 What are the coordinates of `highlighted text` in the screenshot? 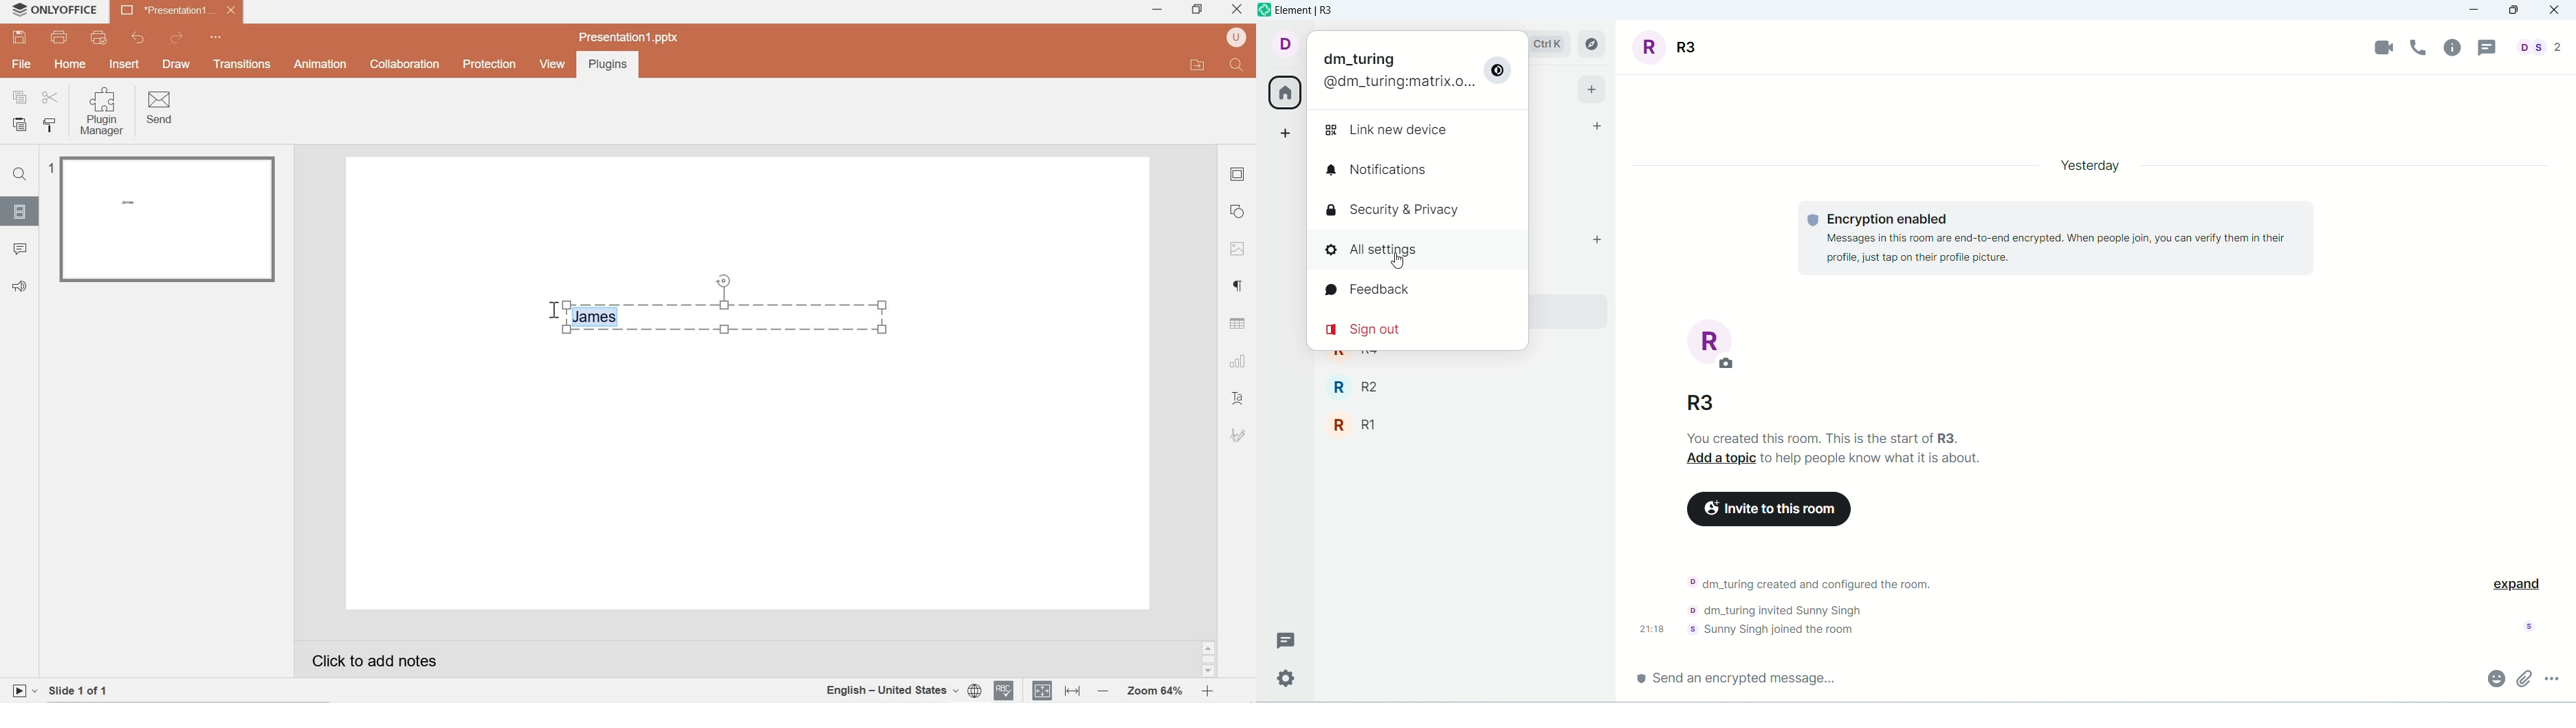 It's located at (598, 317).